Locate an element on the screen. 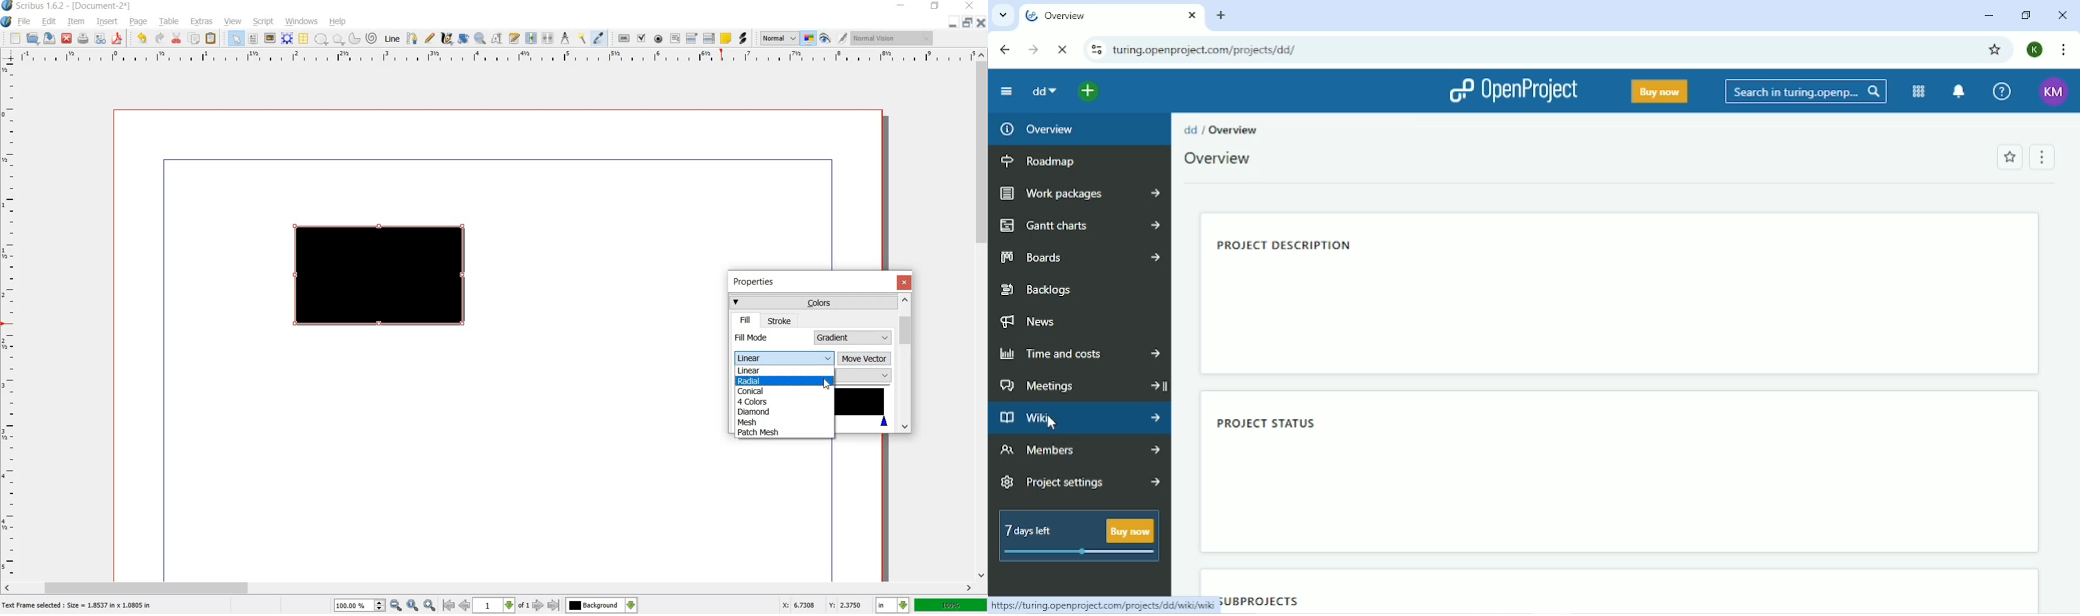  pdf radio button is located at coordinates (659, 39).